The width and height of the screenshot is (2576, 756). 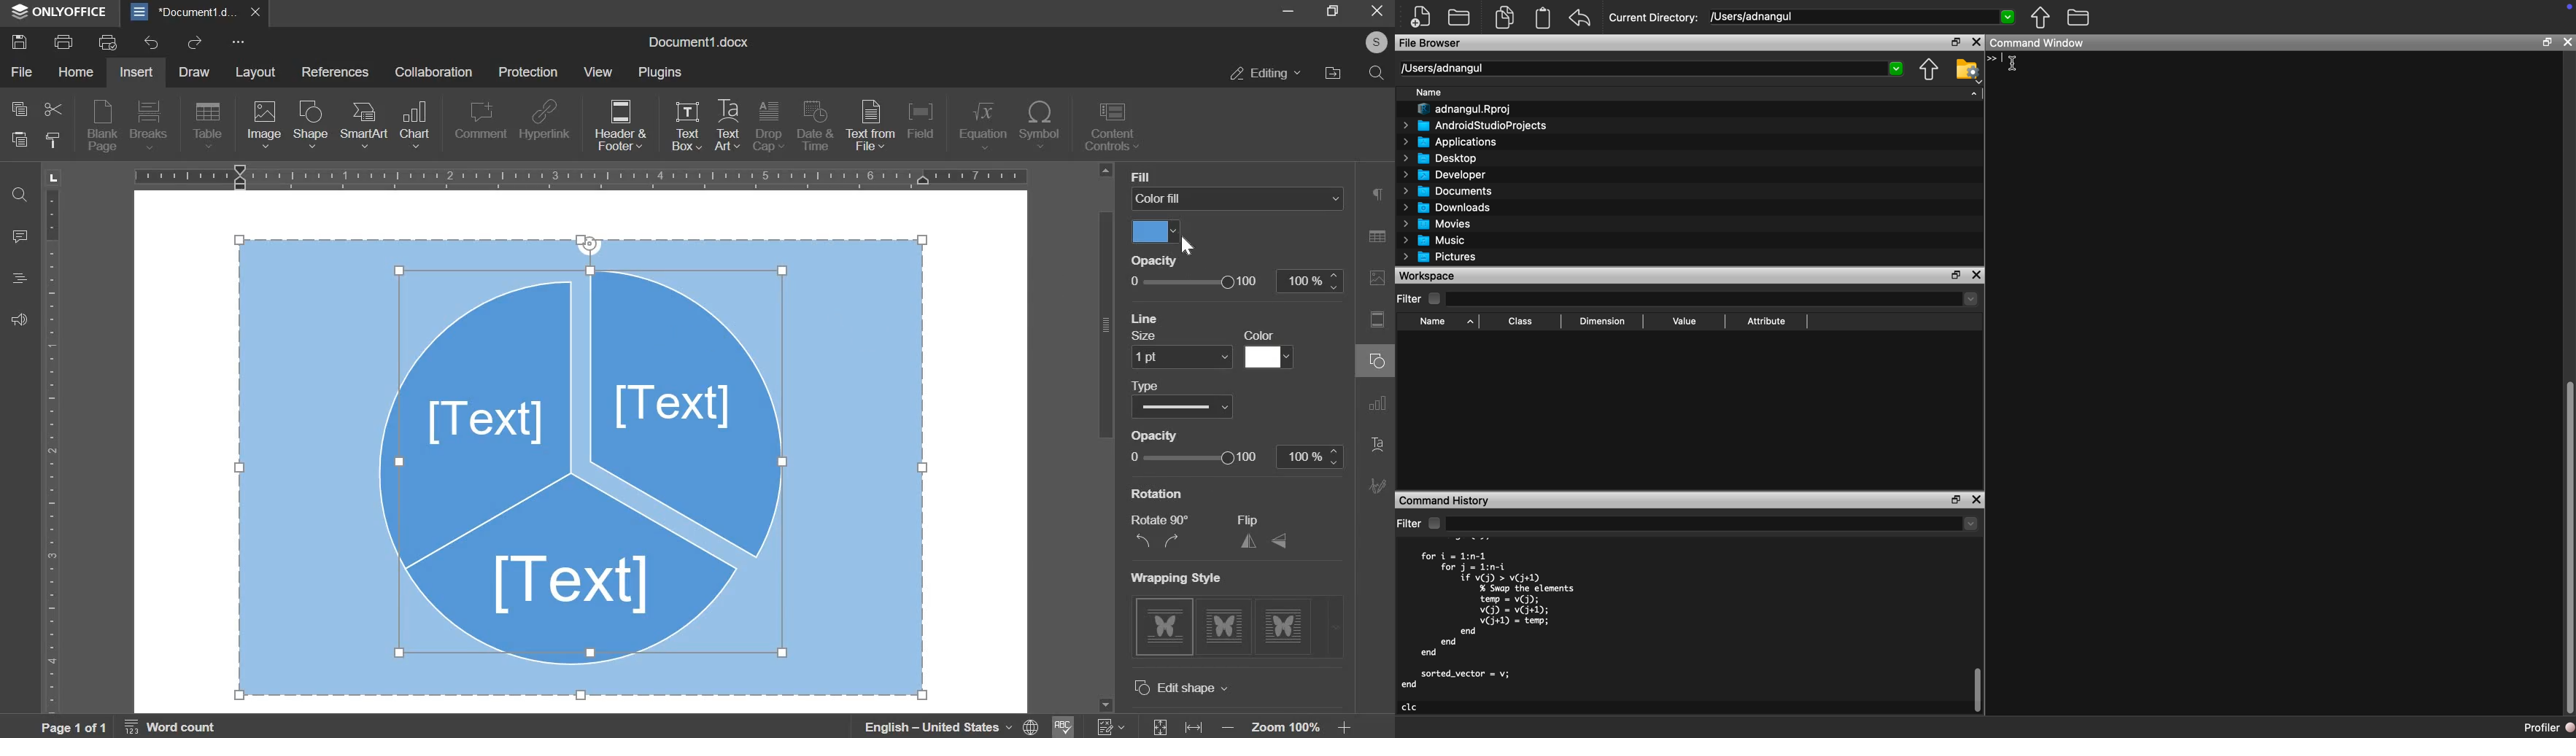 I want to click on copy, so click(x=20, y=112).